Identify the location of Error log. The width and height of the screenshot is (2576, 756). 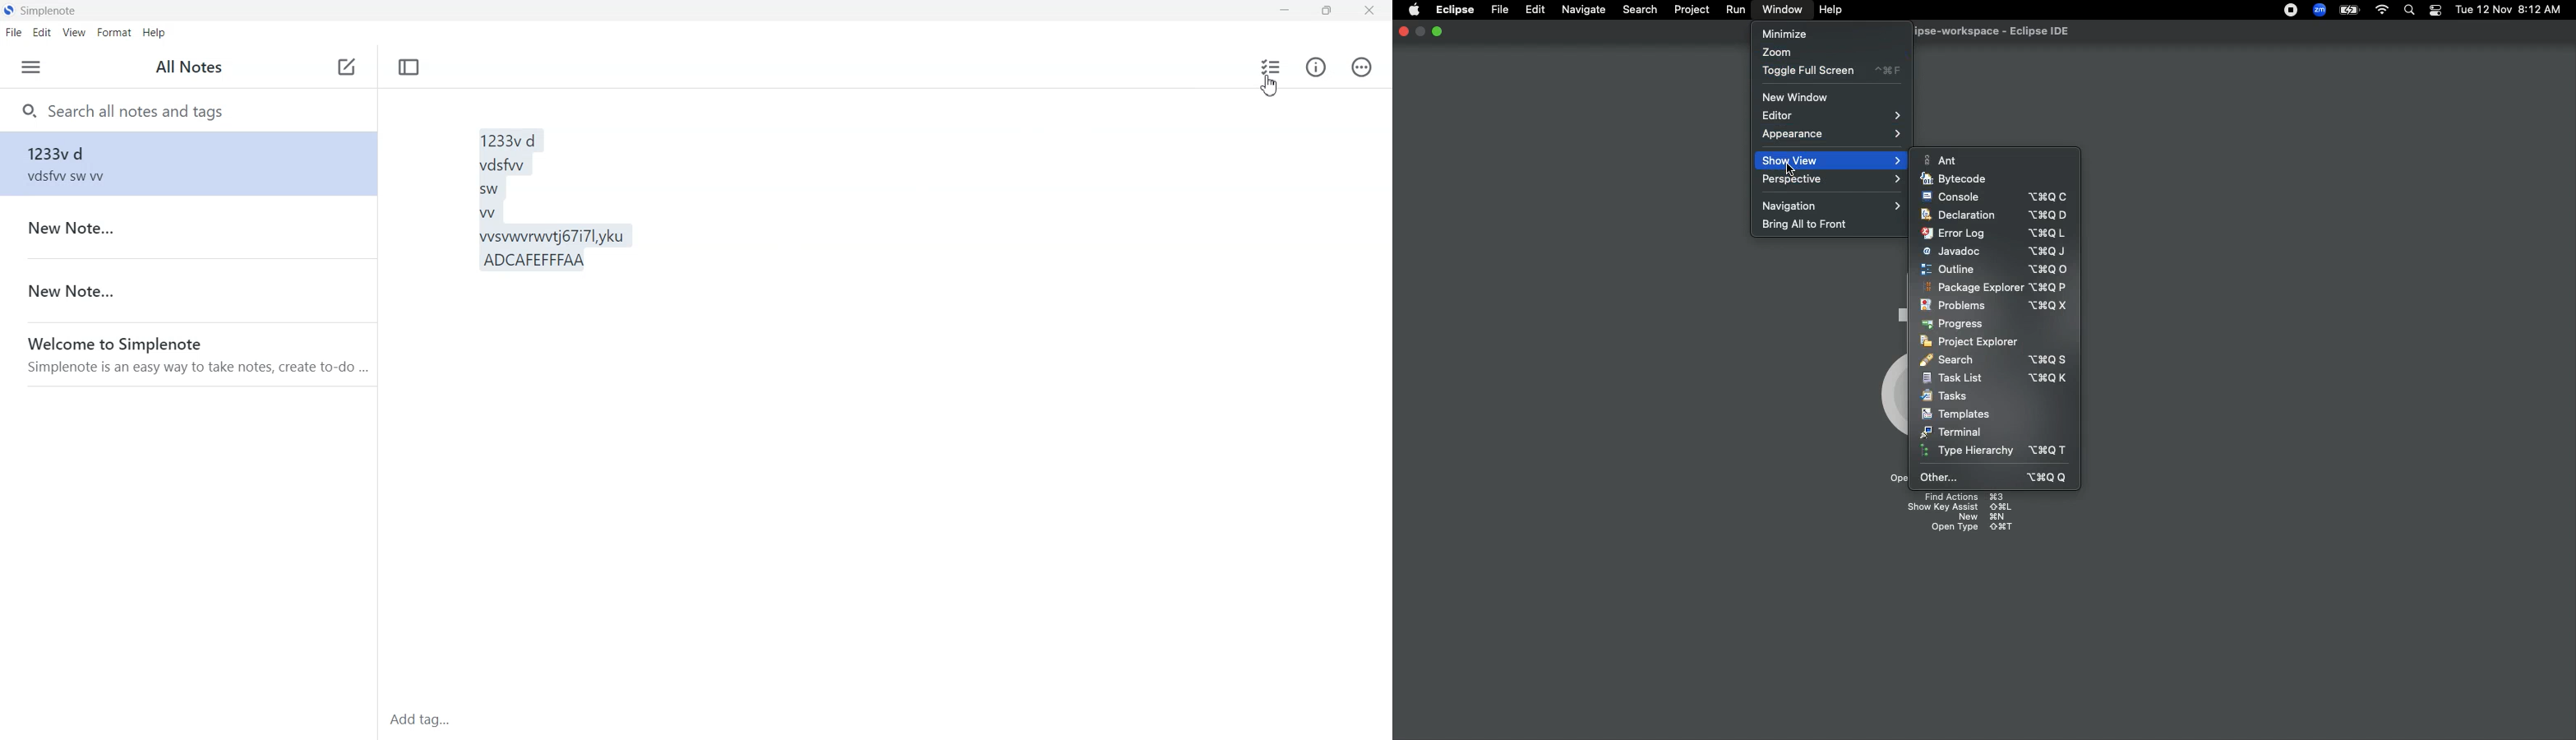
(1996, 234).